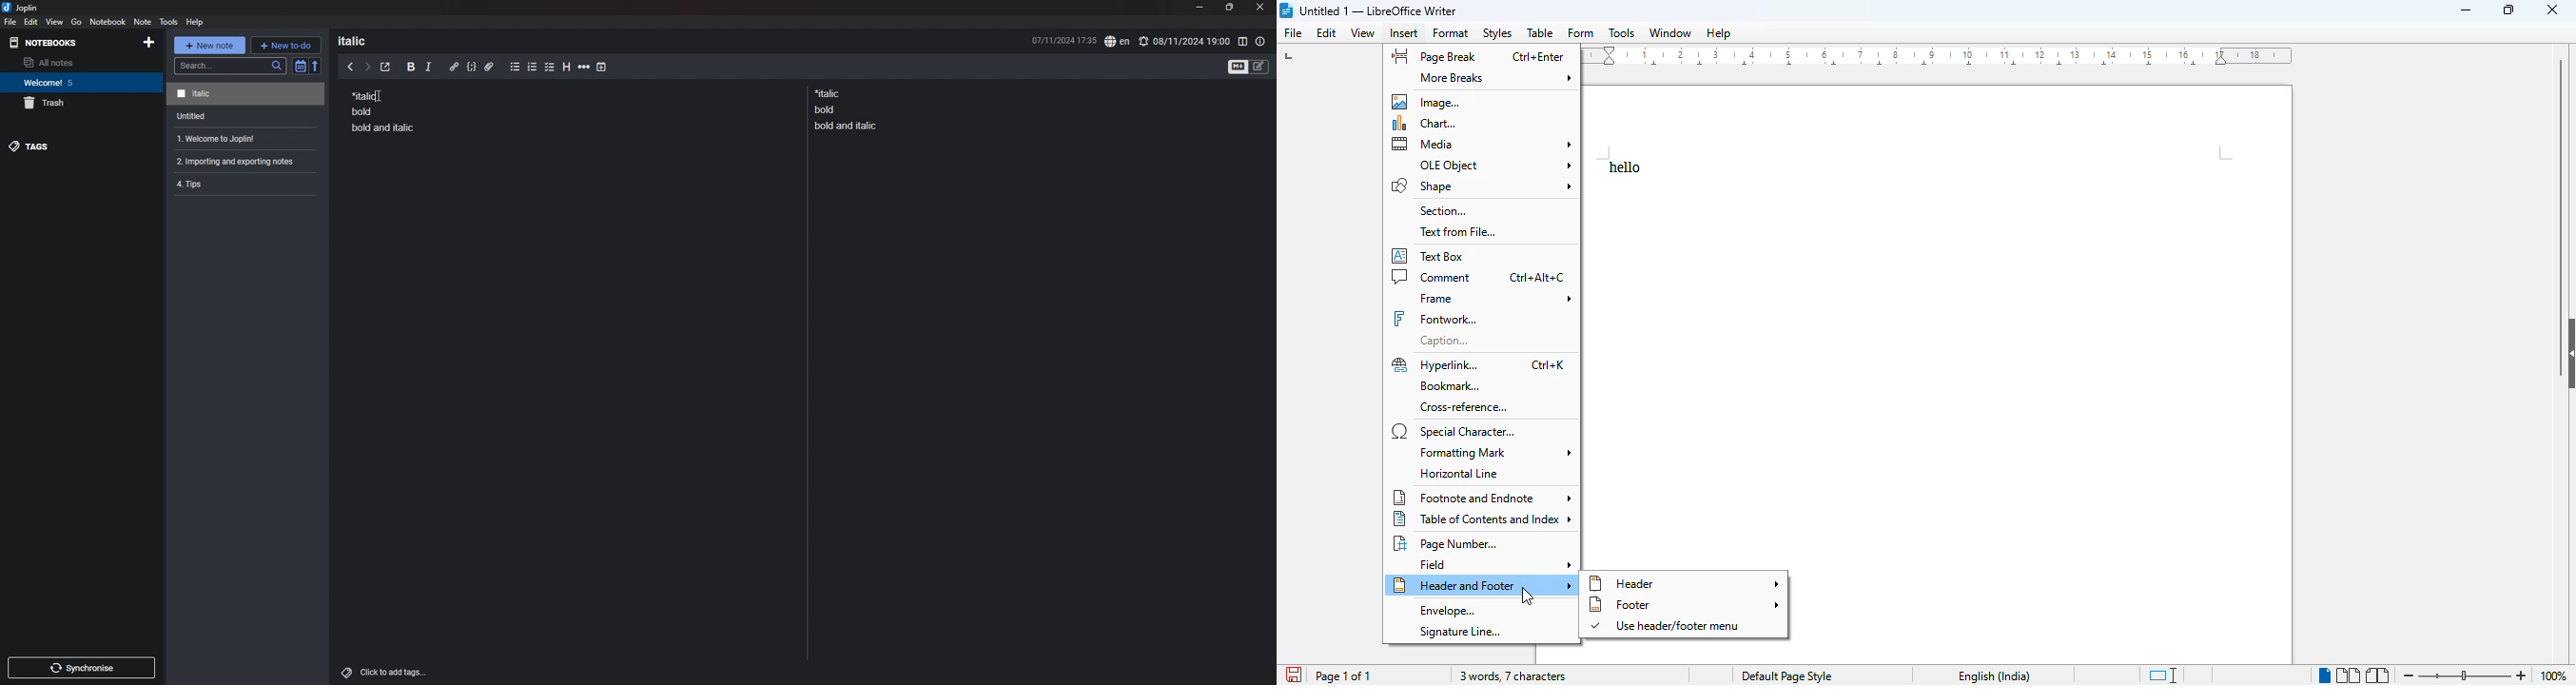 The image size is (2576, 700). Describe the element at coordinates (2523, 675) in the screenshot. I see `zoom in` at that location.